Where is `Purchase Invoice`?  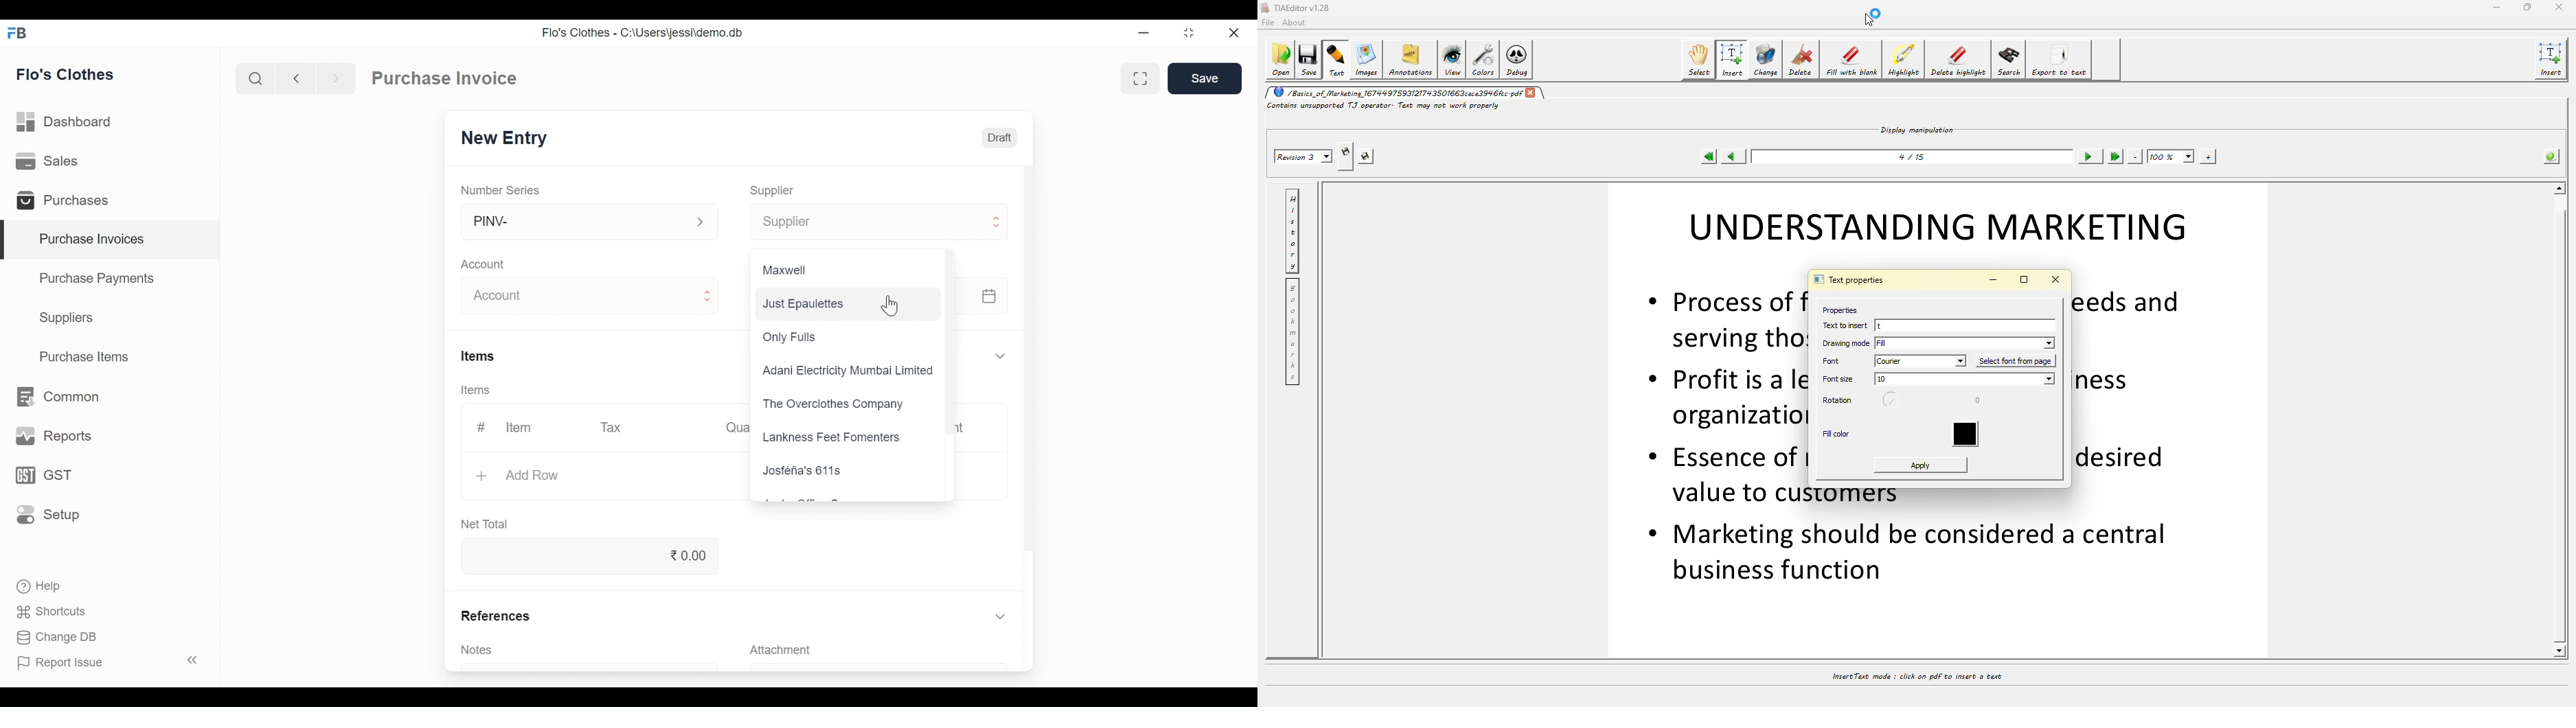
Purchase Invoice is located at coordinates (444, 78).